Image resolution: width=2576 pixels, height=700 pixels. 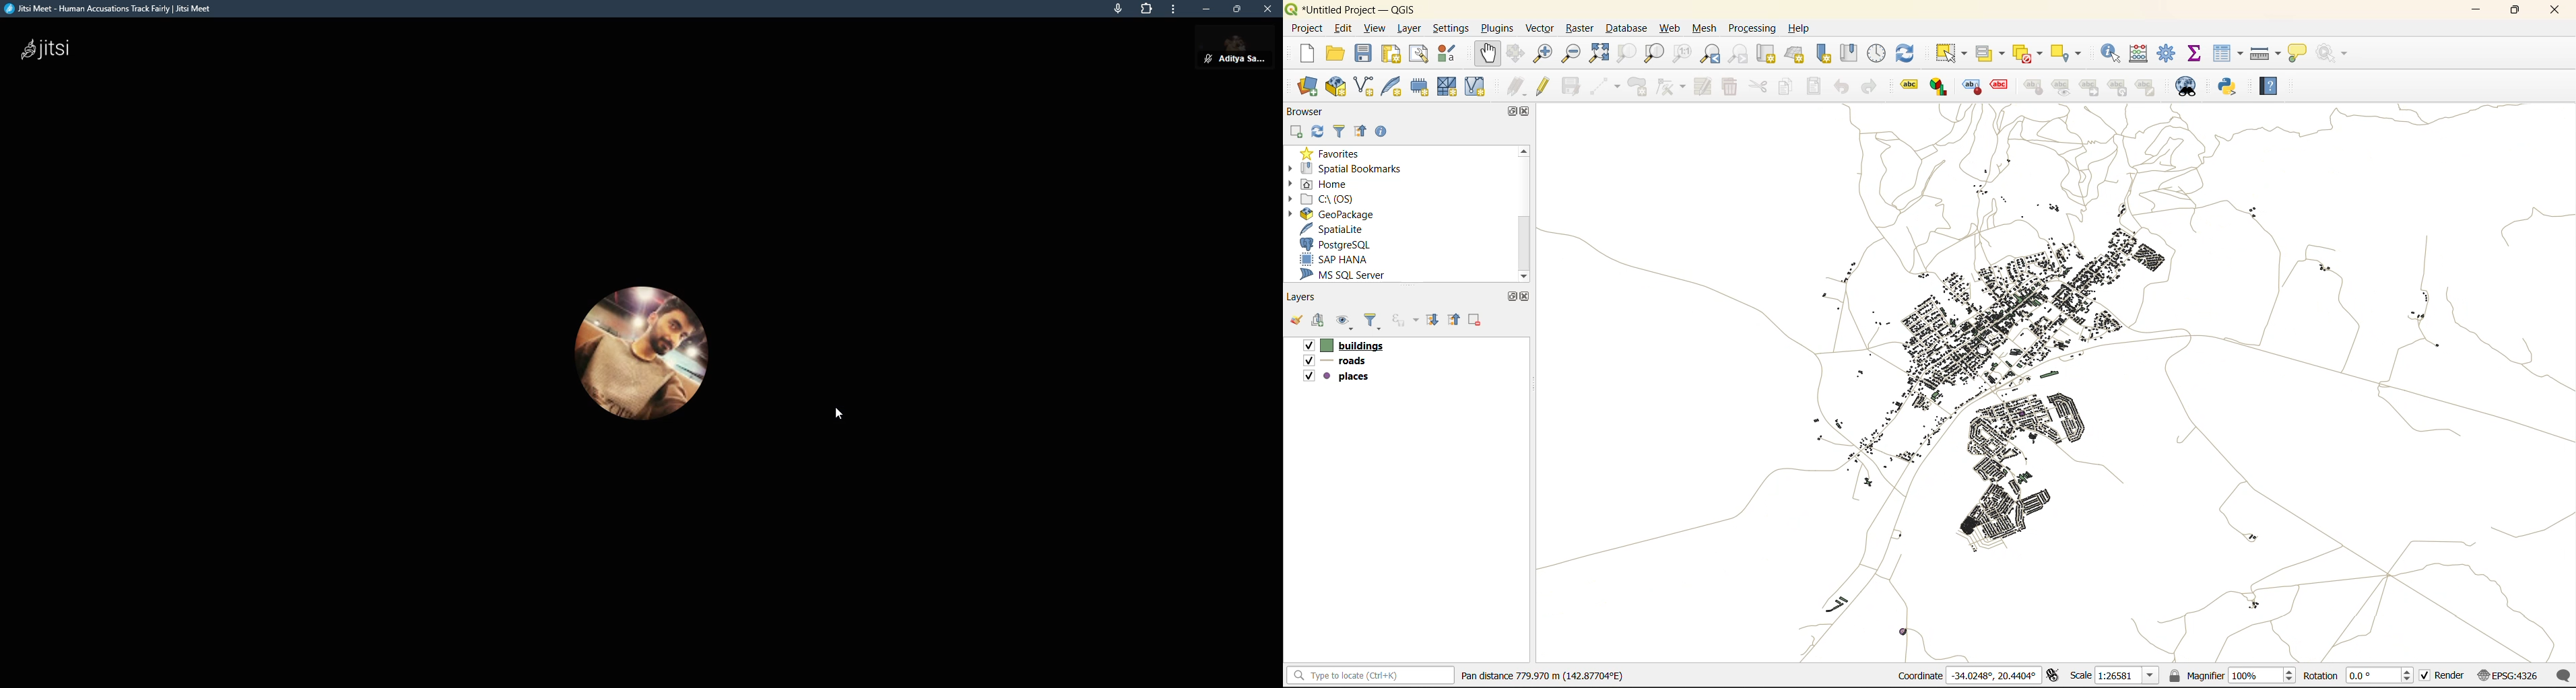 What do you see at coordinates (1375, 29) in the screenshot?
I see `view` at bounding box center [1375, 29].